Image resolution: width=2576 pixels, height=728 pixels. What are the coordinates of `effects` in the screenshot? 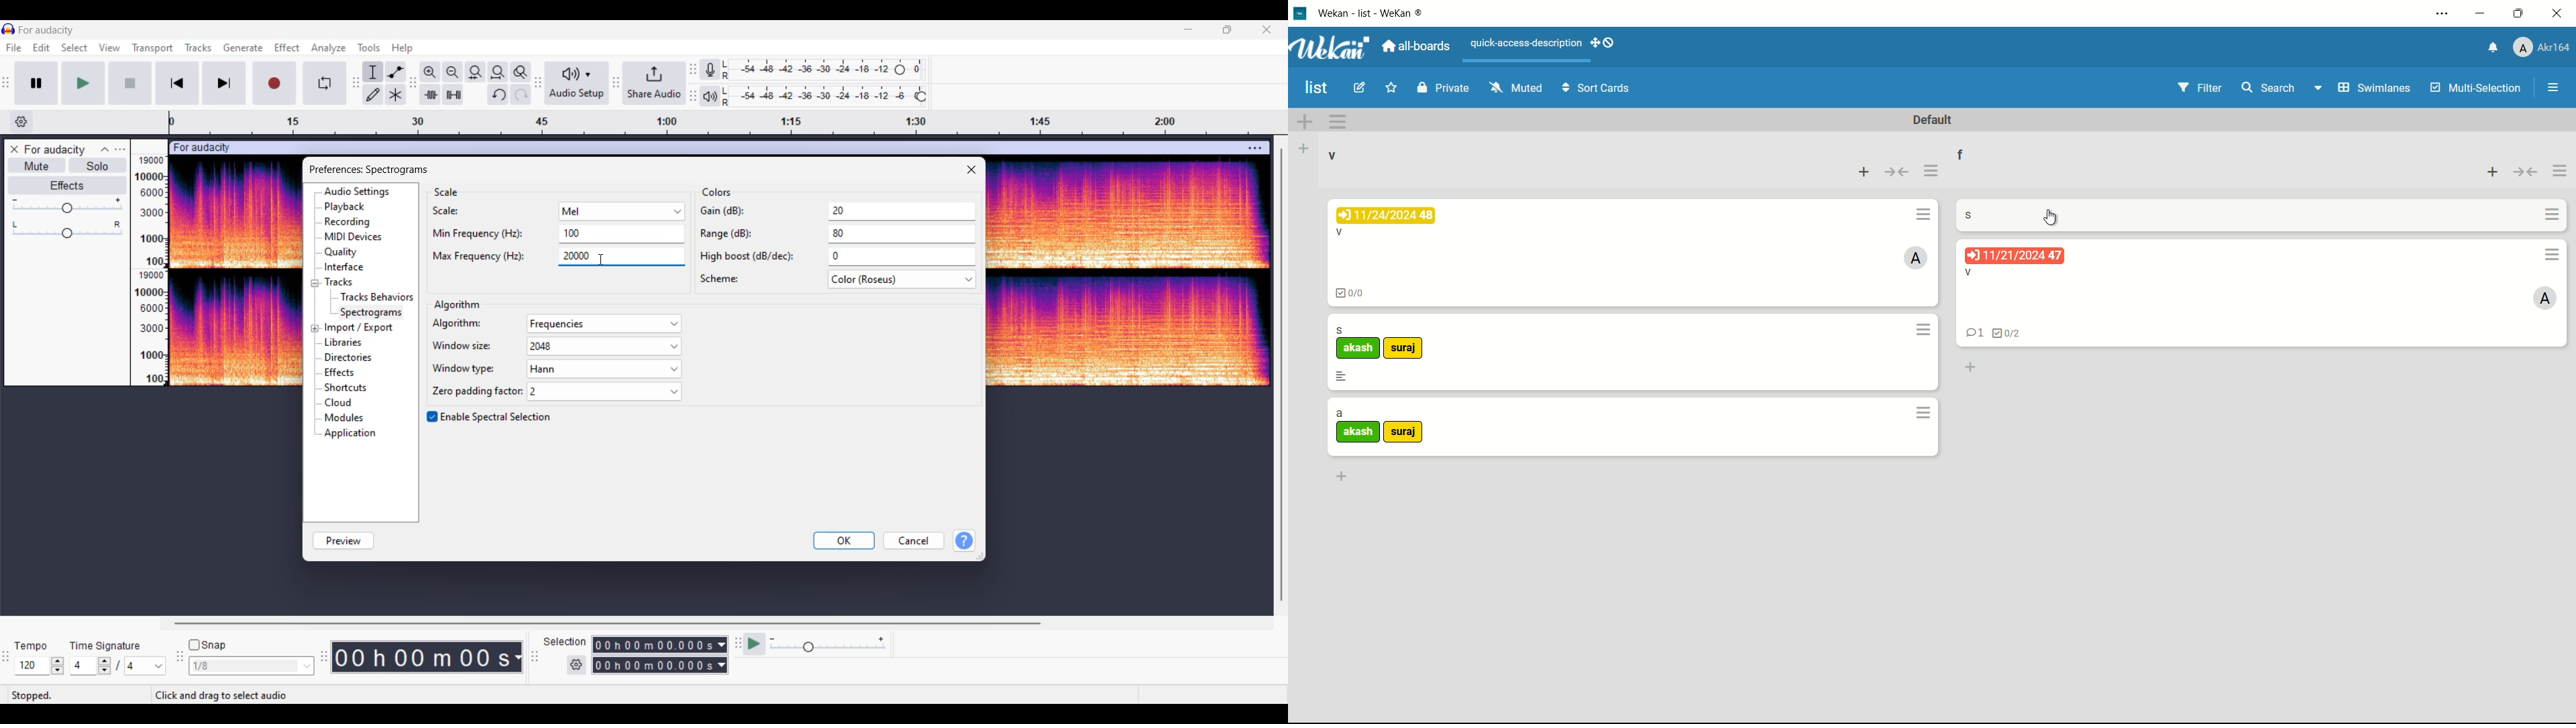 It's located at (347, 373).